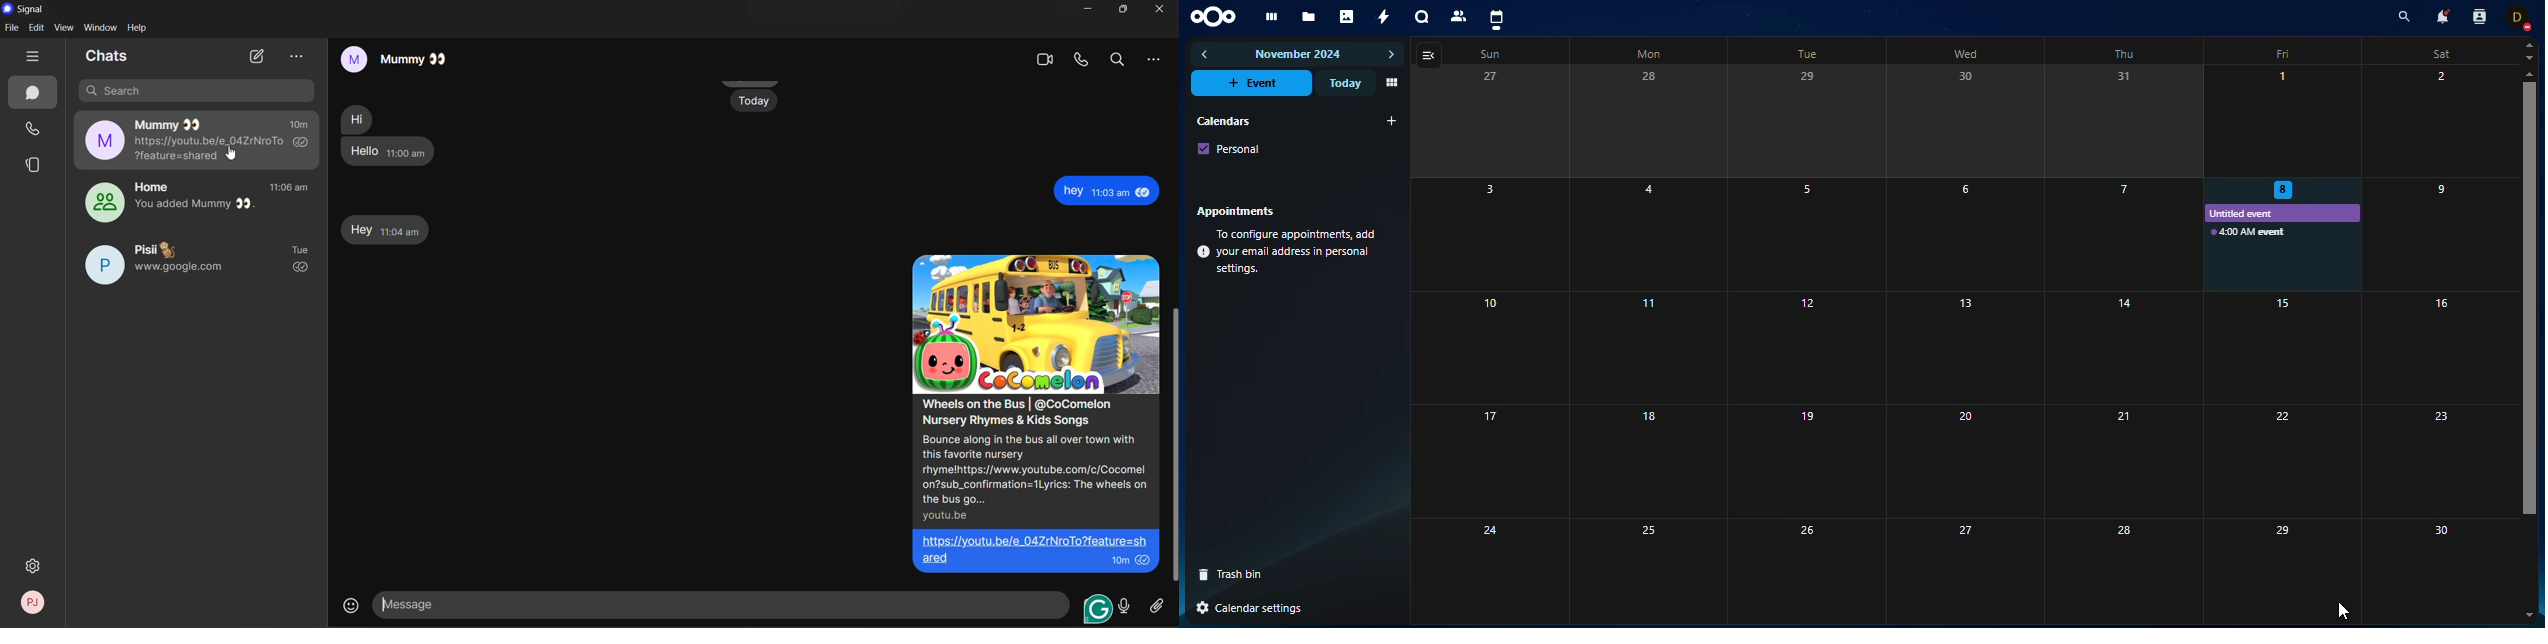  What do you see at coordinates (1029, 461) in the screenshot?
I see `Wheels on the Bus | @CoComelon
Nursery Rhymes & Kids Songs

Bounce along in the bus all over town with
this favorite nursery
rhymelhttps://www.youtube.com/c/Cocomel
on?sub_confirmation=1Lyrics: The wheels on
the bus go...

youtu.be` at bounding box center [1029, 461].